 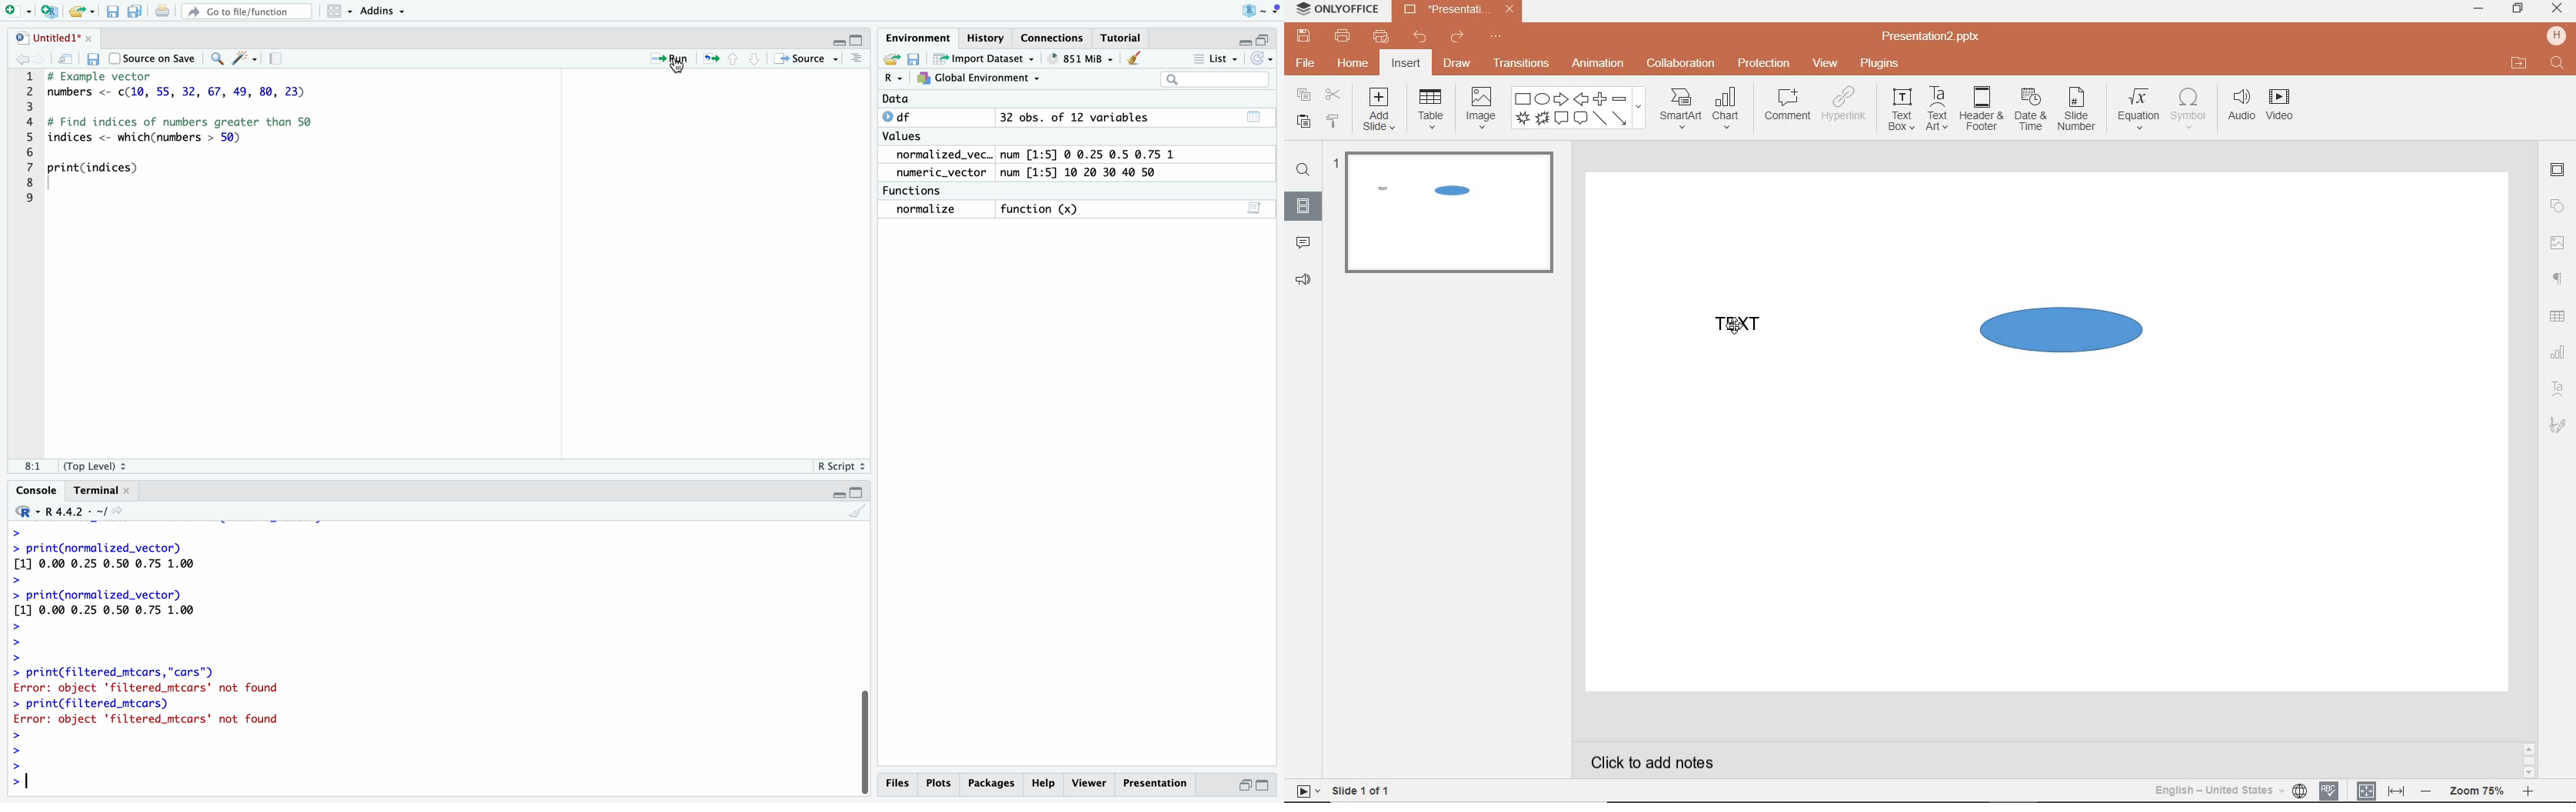 What do you see at coordinates (1095, 153) in the screenshot?
I see `num [1:5] © 0.25 0.5 0.75 1` at bounding box center [1095, 153].